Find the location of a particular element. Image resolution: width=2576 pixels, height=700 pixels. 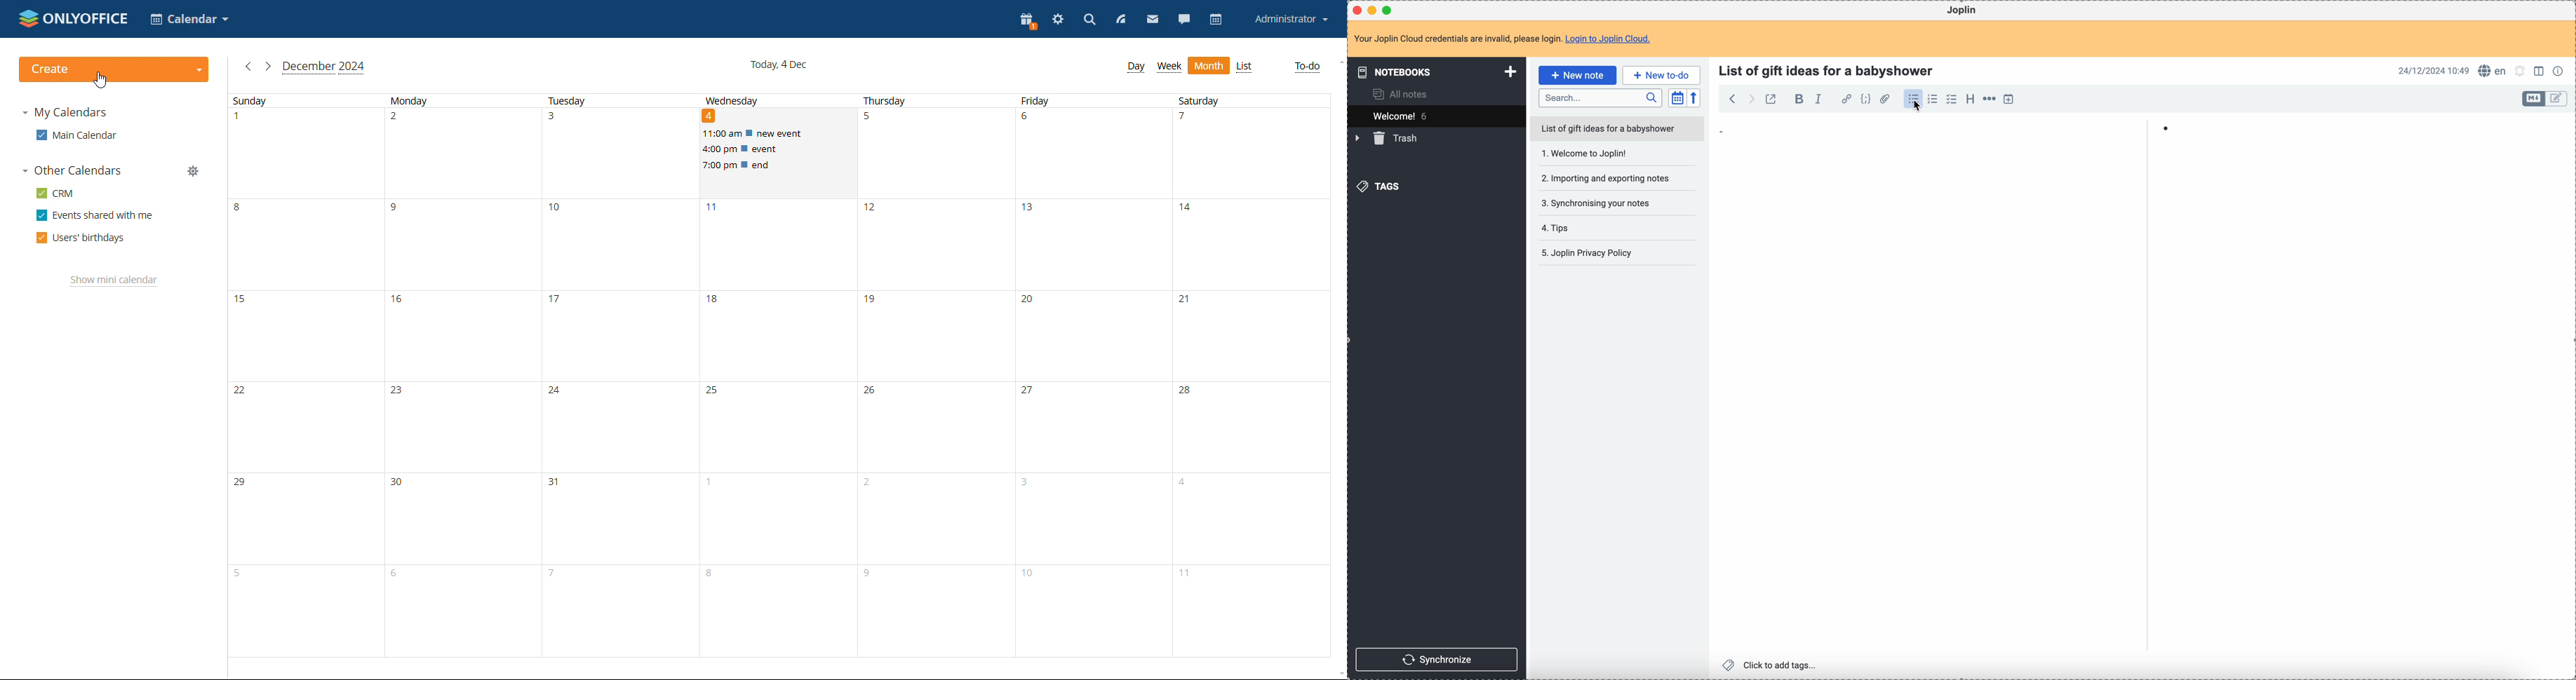

toggle edit layout is located at coordinates (2541, 72).